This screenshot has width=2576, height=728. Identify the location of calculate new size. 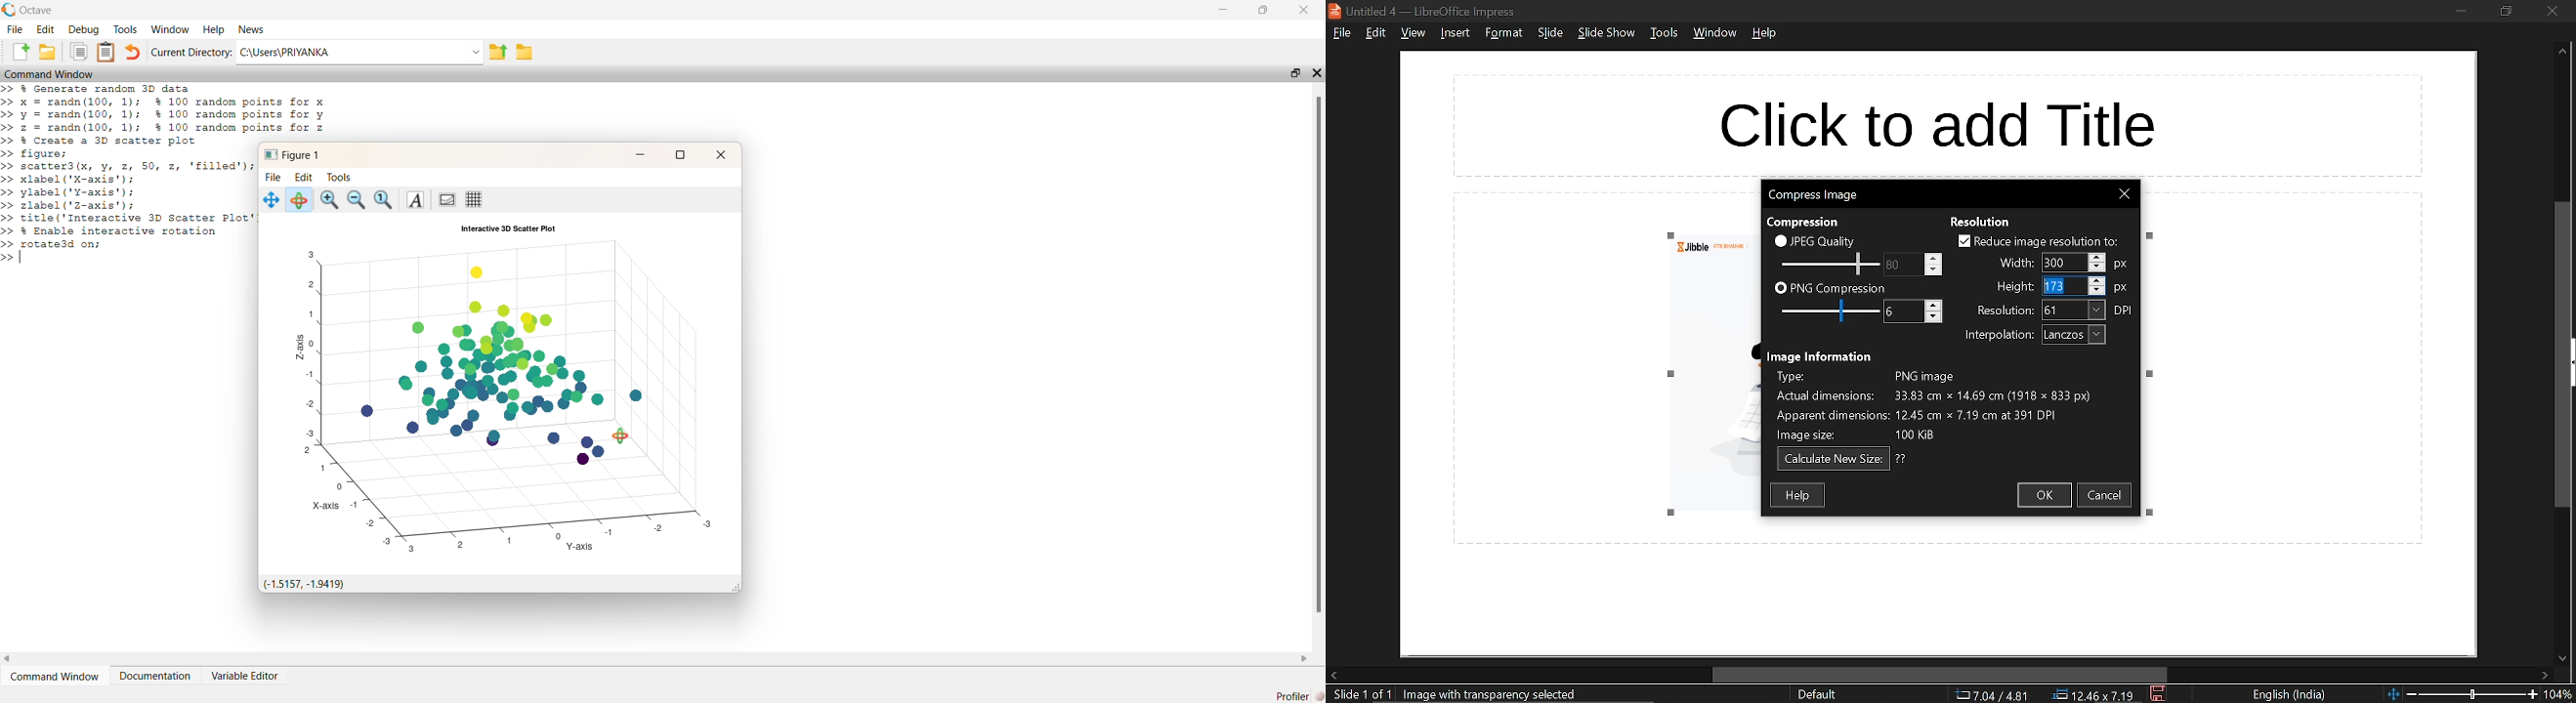
(1833, 459).